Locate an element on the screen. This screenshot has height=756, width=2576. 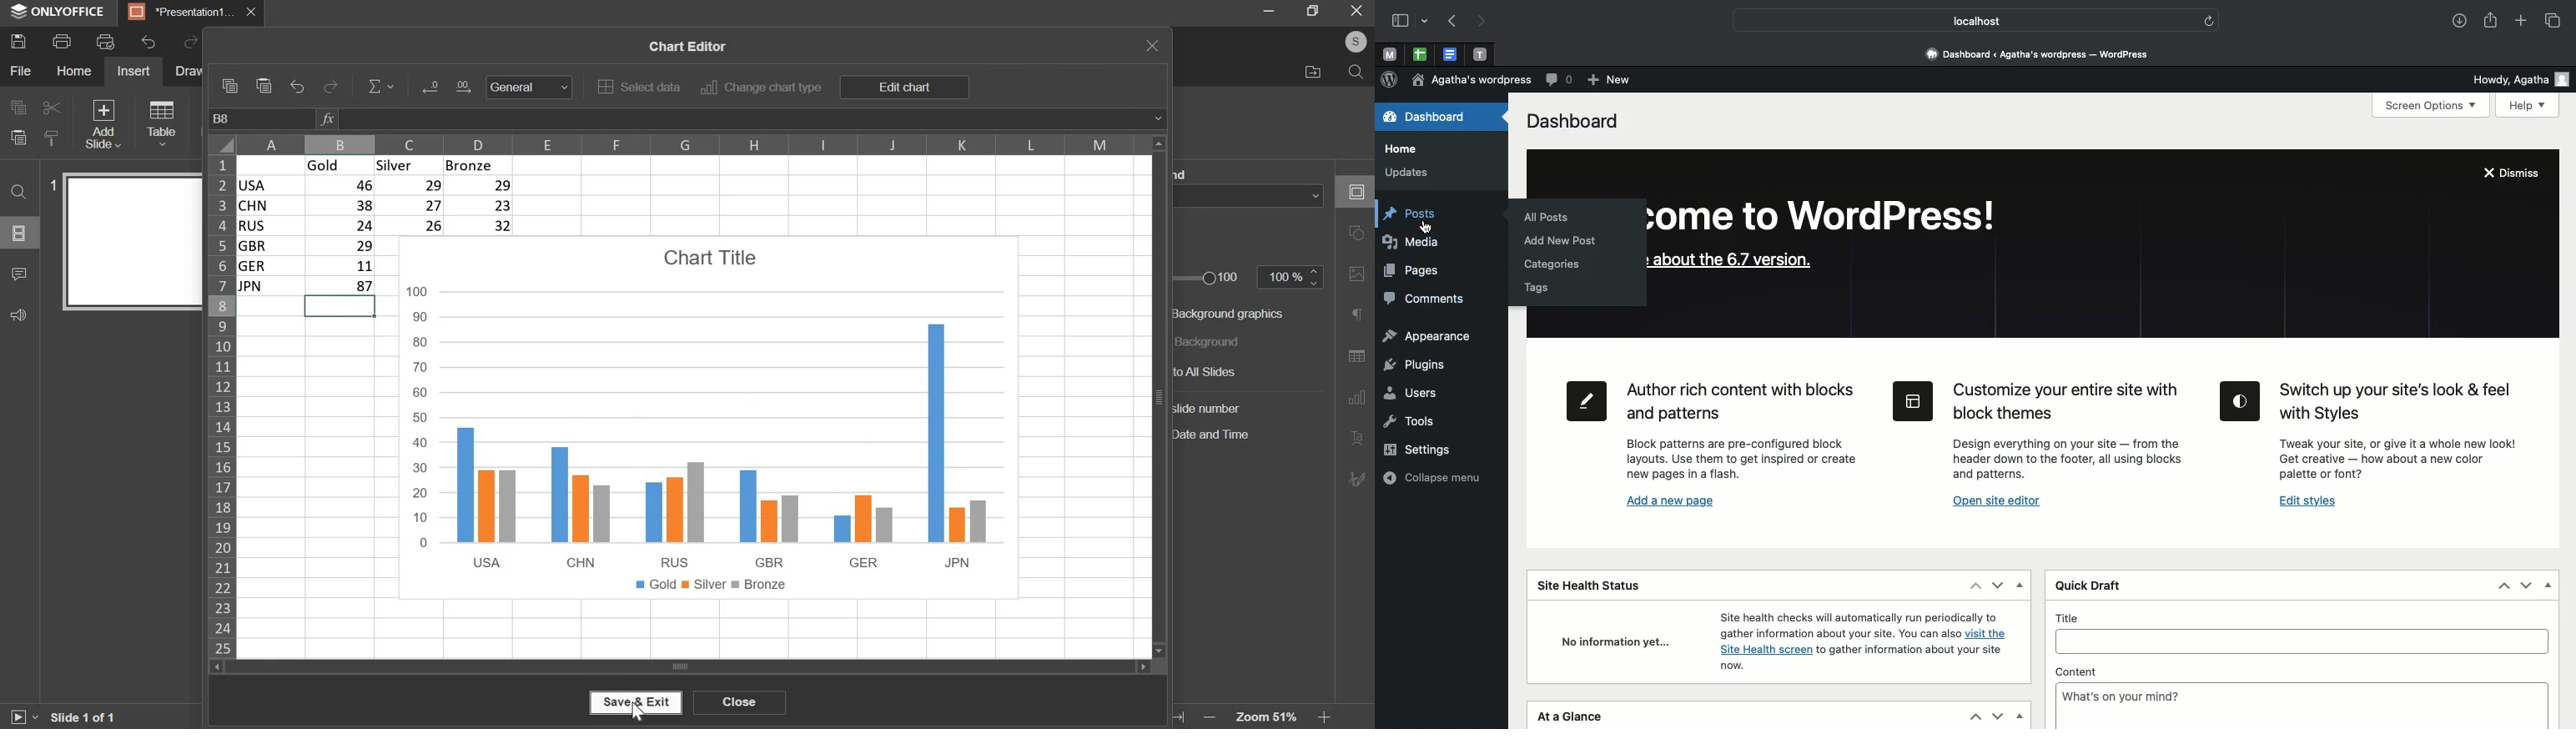
Tags is located at coordinates (1542, 289).